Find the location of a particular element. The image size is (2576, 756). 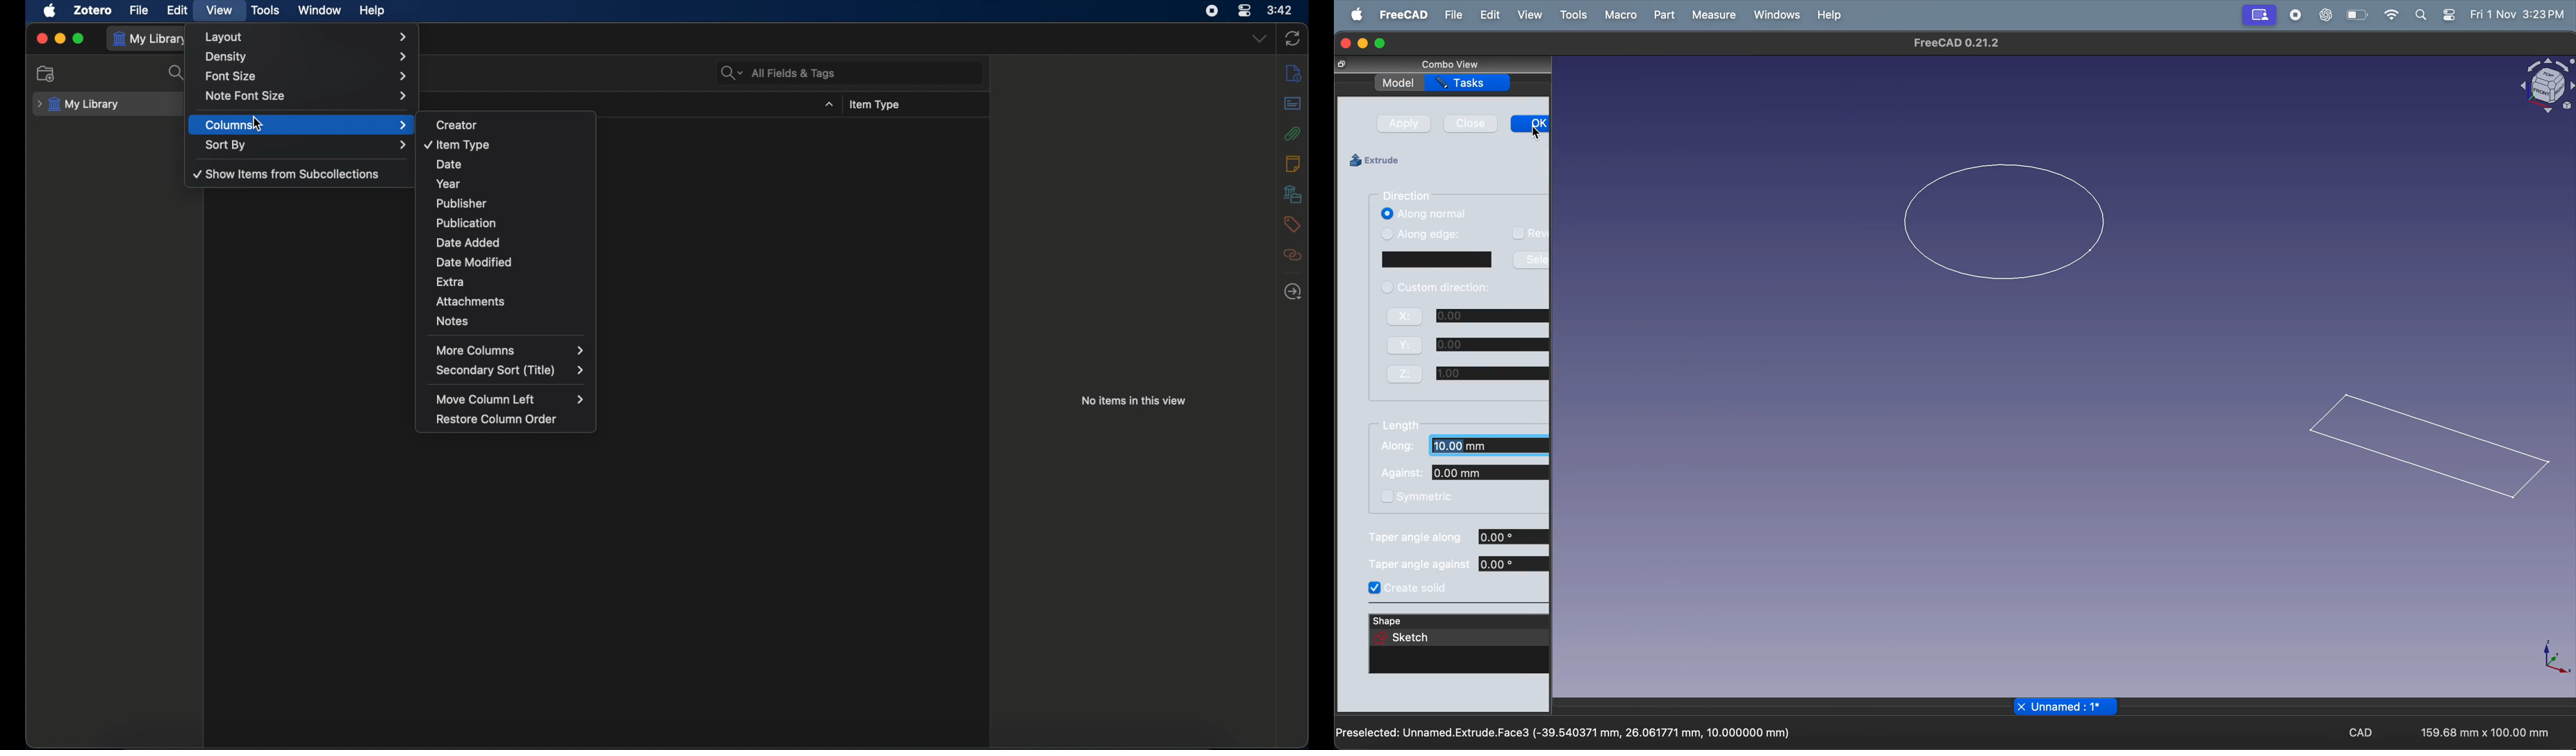

shape is located at coordinates (1393, 620).